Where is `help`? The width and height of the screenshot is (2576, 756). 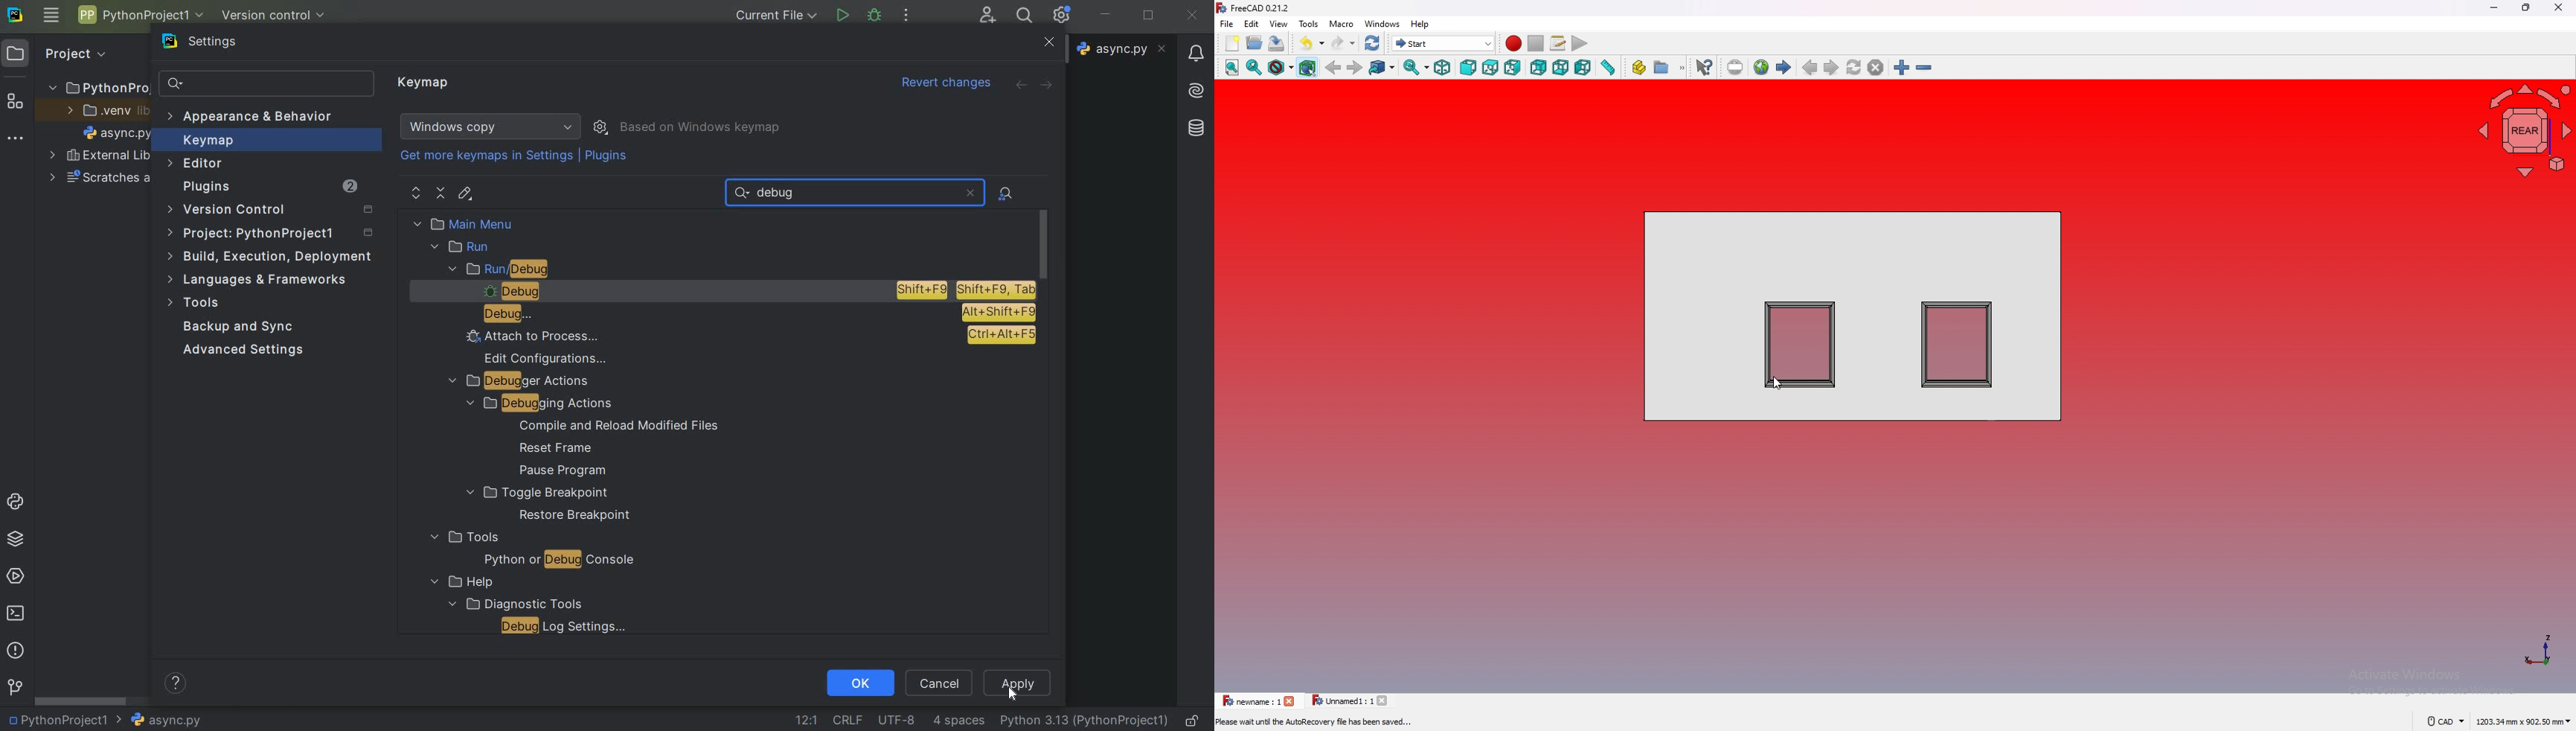 help is located at coordinates (1419, 24).